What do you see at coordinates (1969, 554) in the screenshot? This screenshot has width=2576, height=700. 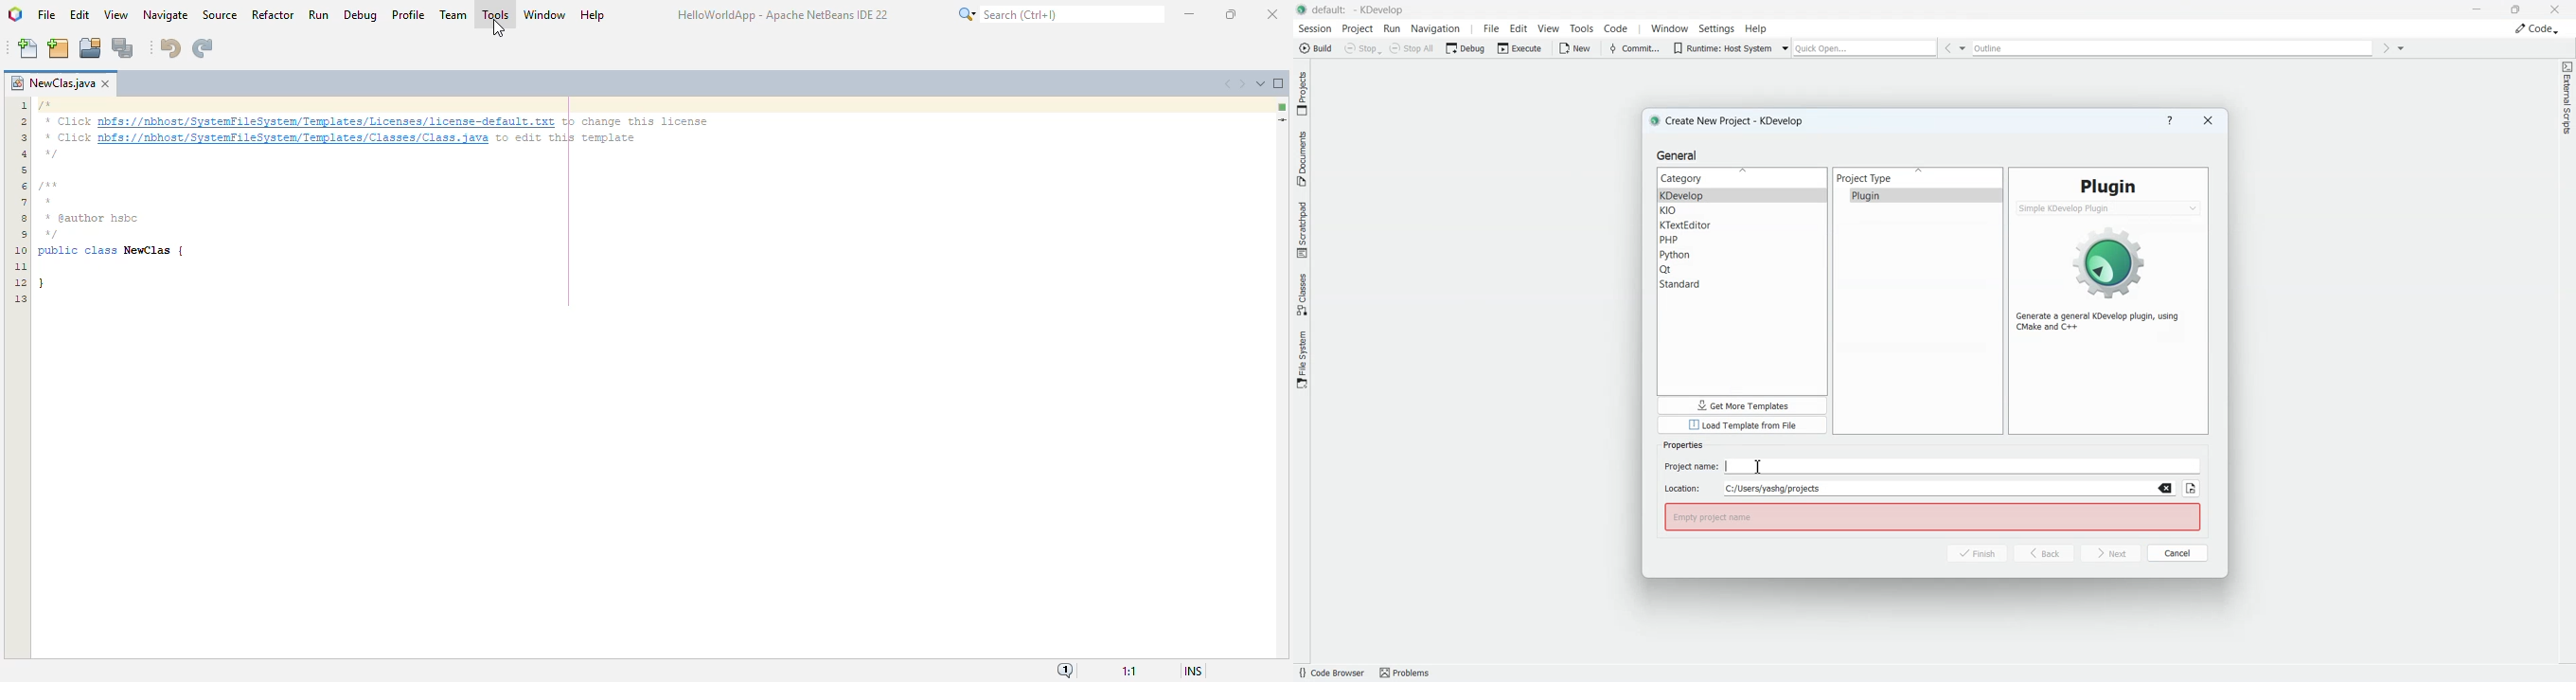 I see `finish` at bounding box center [1969, 554].